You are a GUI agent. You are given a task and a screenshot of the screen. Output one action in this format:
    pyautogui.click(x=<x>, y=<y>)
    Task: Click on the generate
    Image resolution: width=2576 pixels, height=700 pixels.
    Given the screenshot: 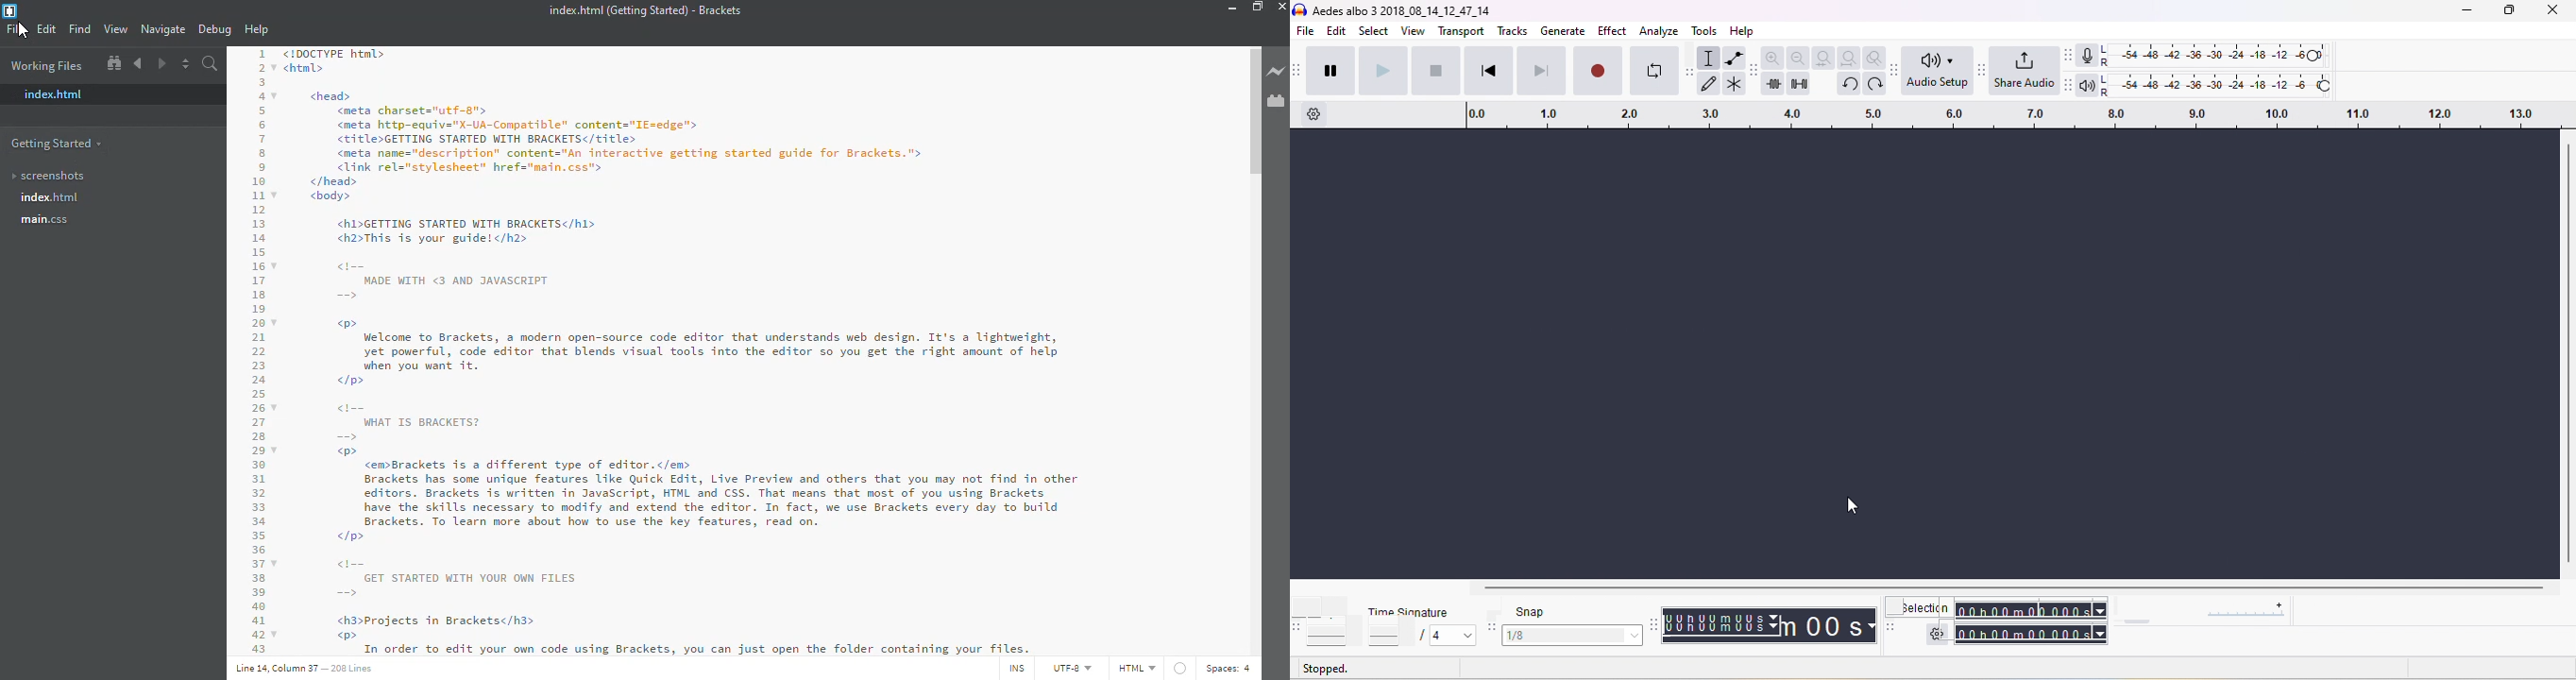 What is the action you would take?
    pyautogui.click(x=1564, y=32)
    